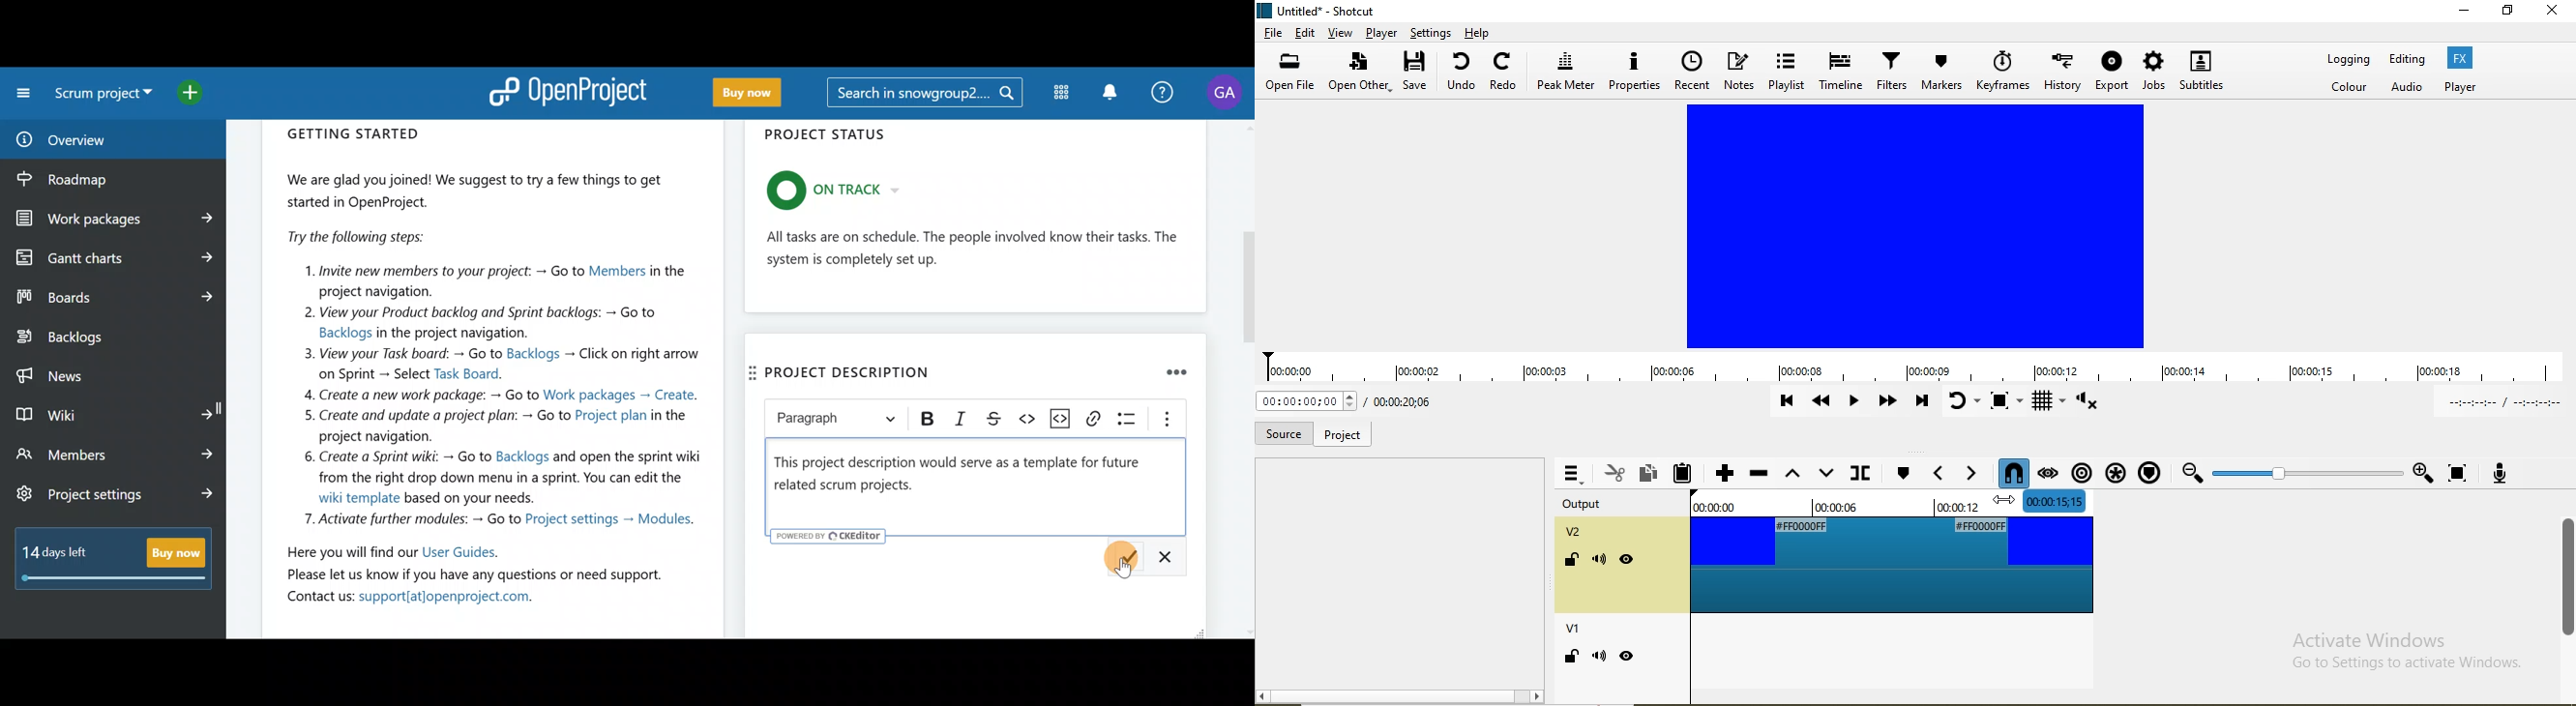  What do you see at coordinates (2509, 13) in the screenshot?
I see `restore` at bounding box center [2509, 13].